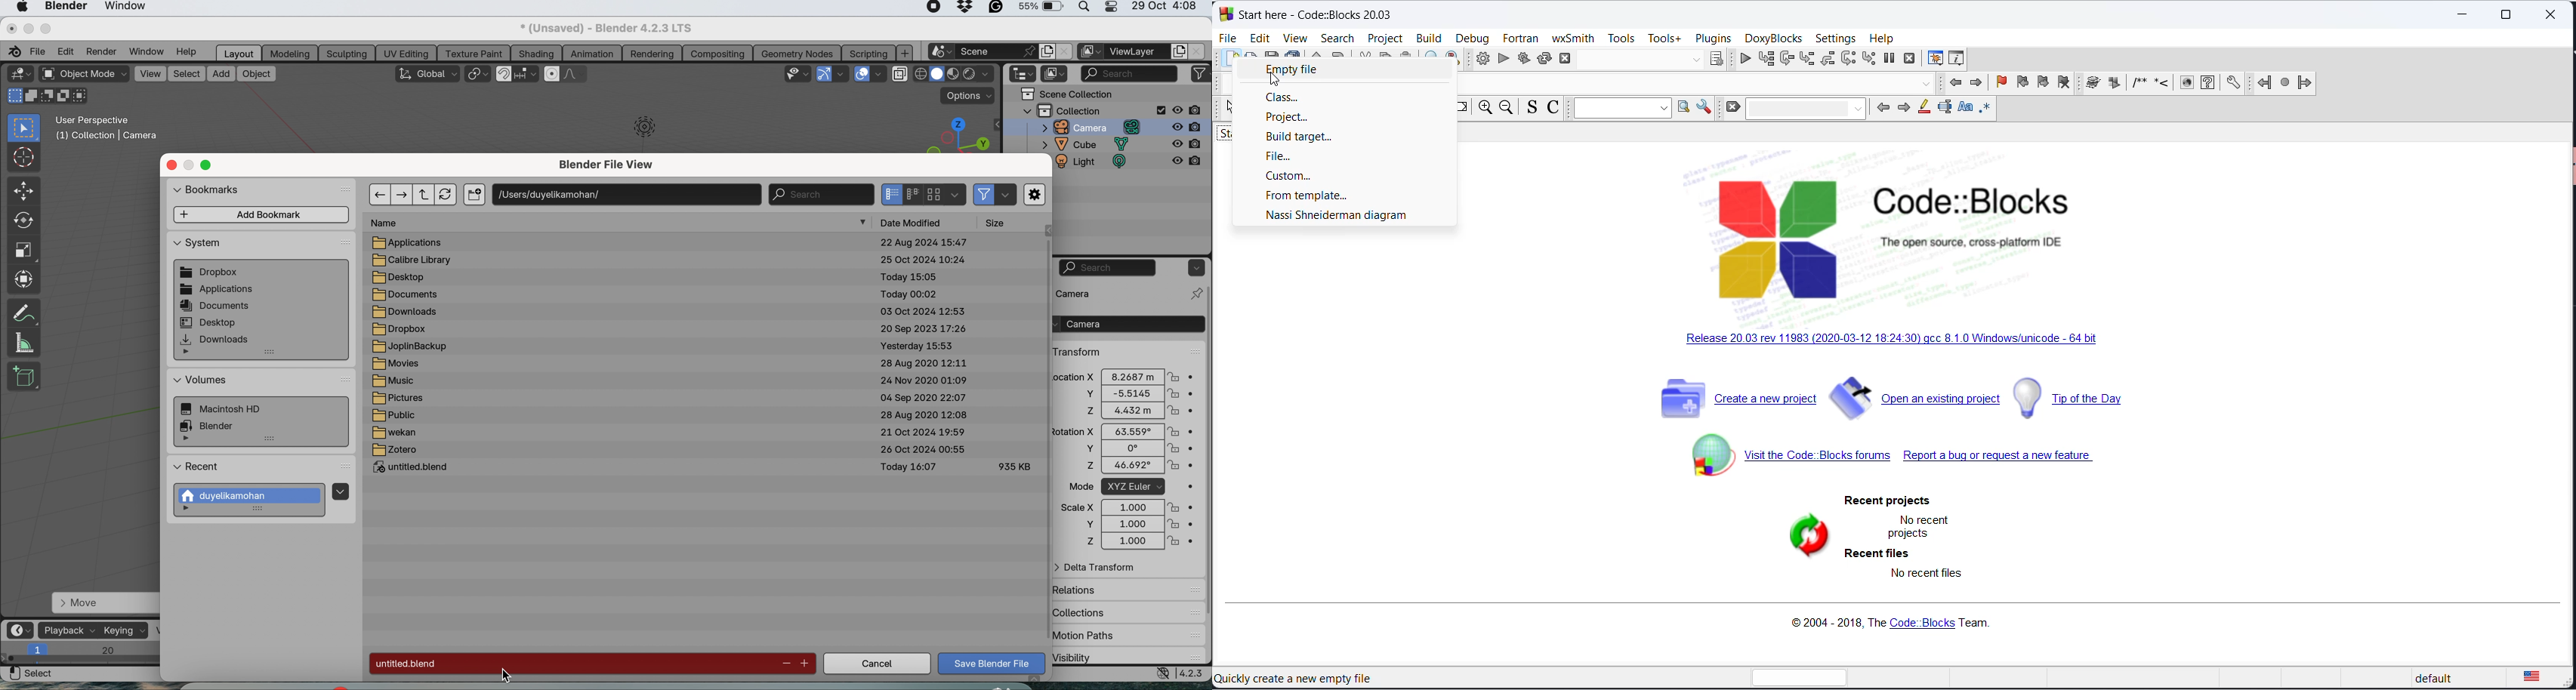  What do you see at coordinates (1094, 110) in the screenshot?
I see `collection` at bounding box center [1094, 110].